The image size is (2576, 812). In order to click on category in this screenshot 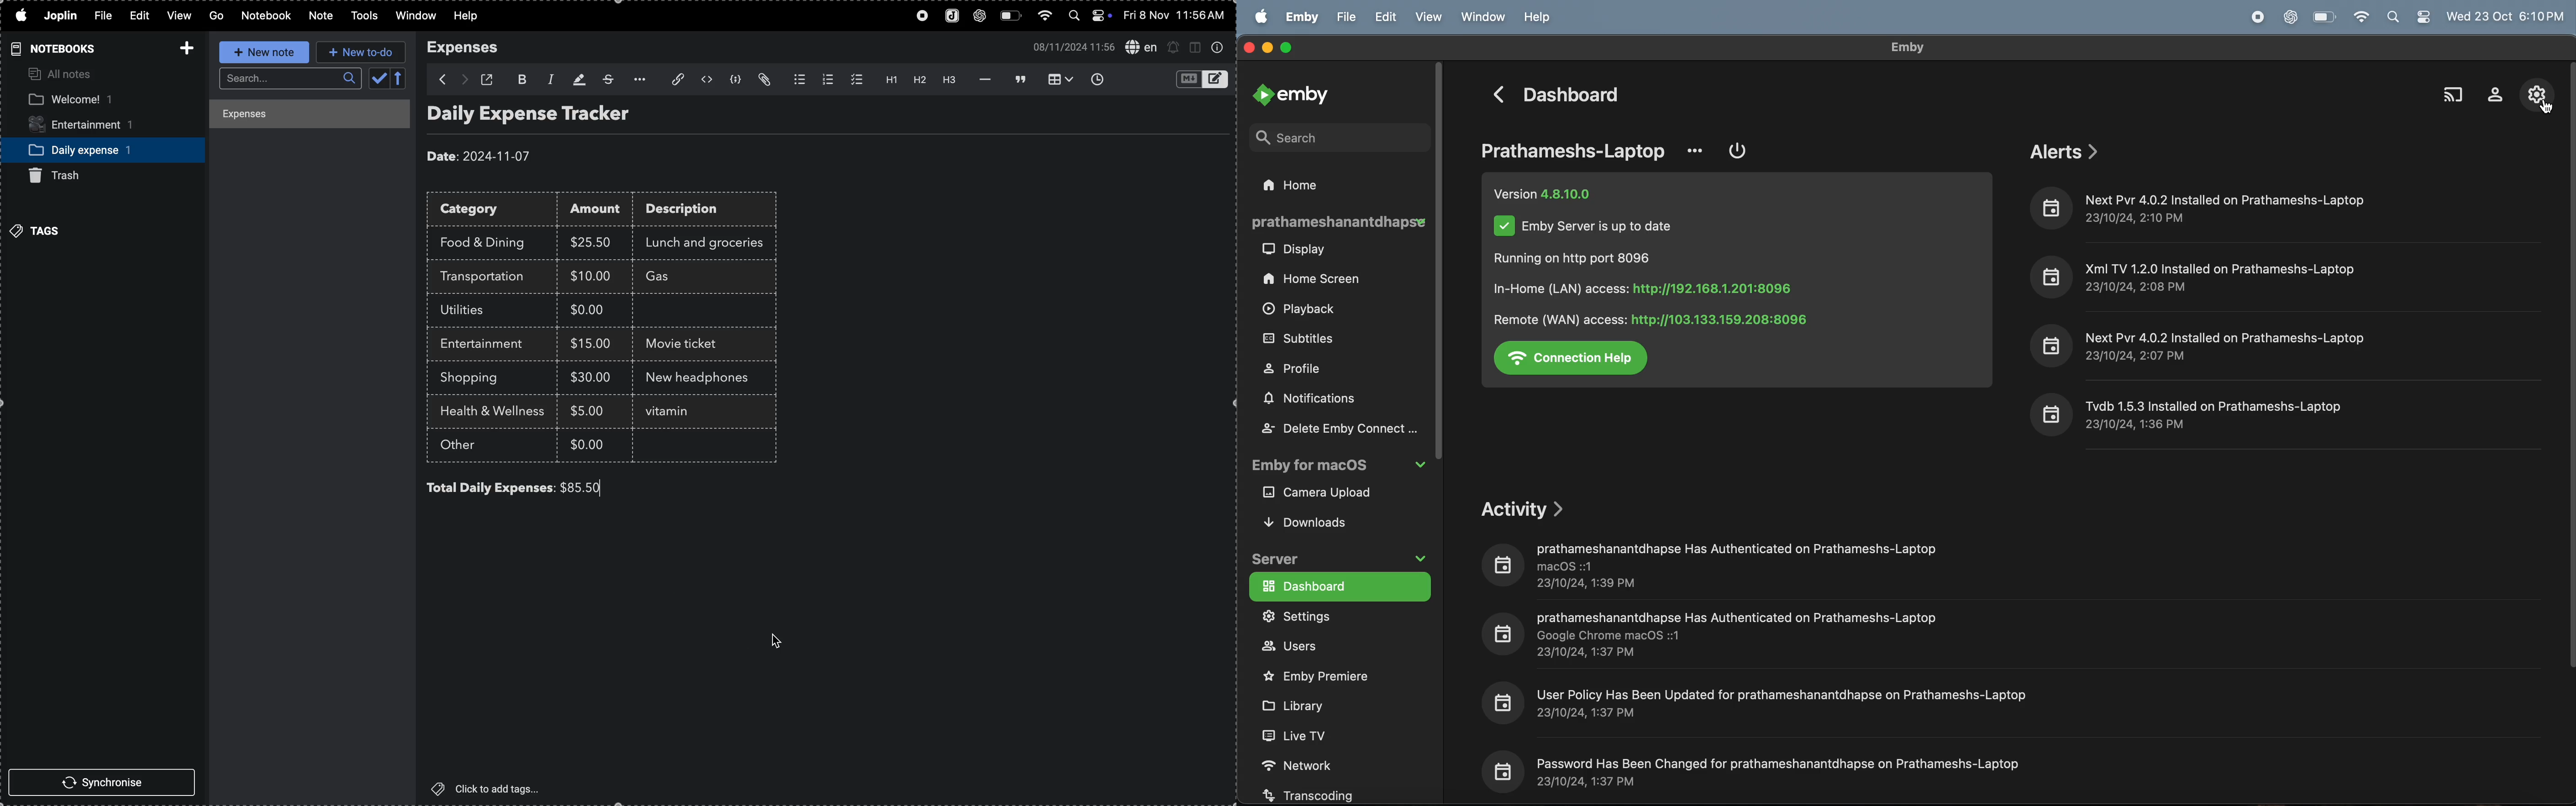, I will do `click(494, 210)`.